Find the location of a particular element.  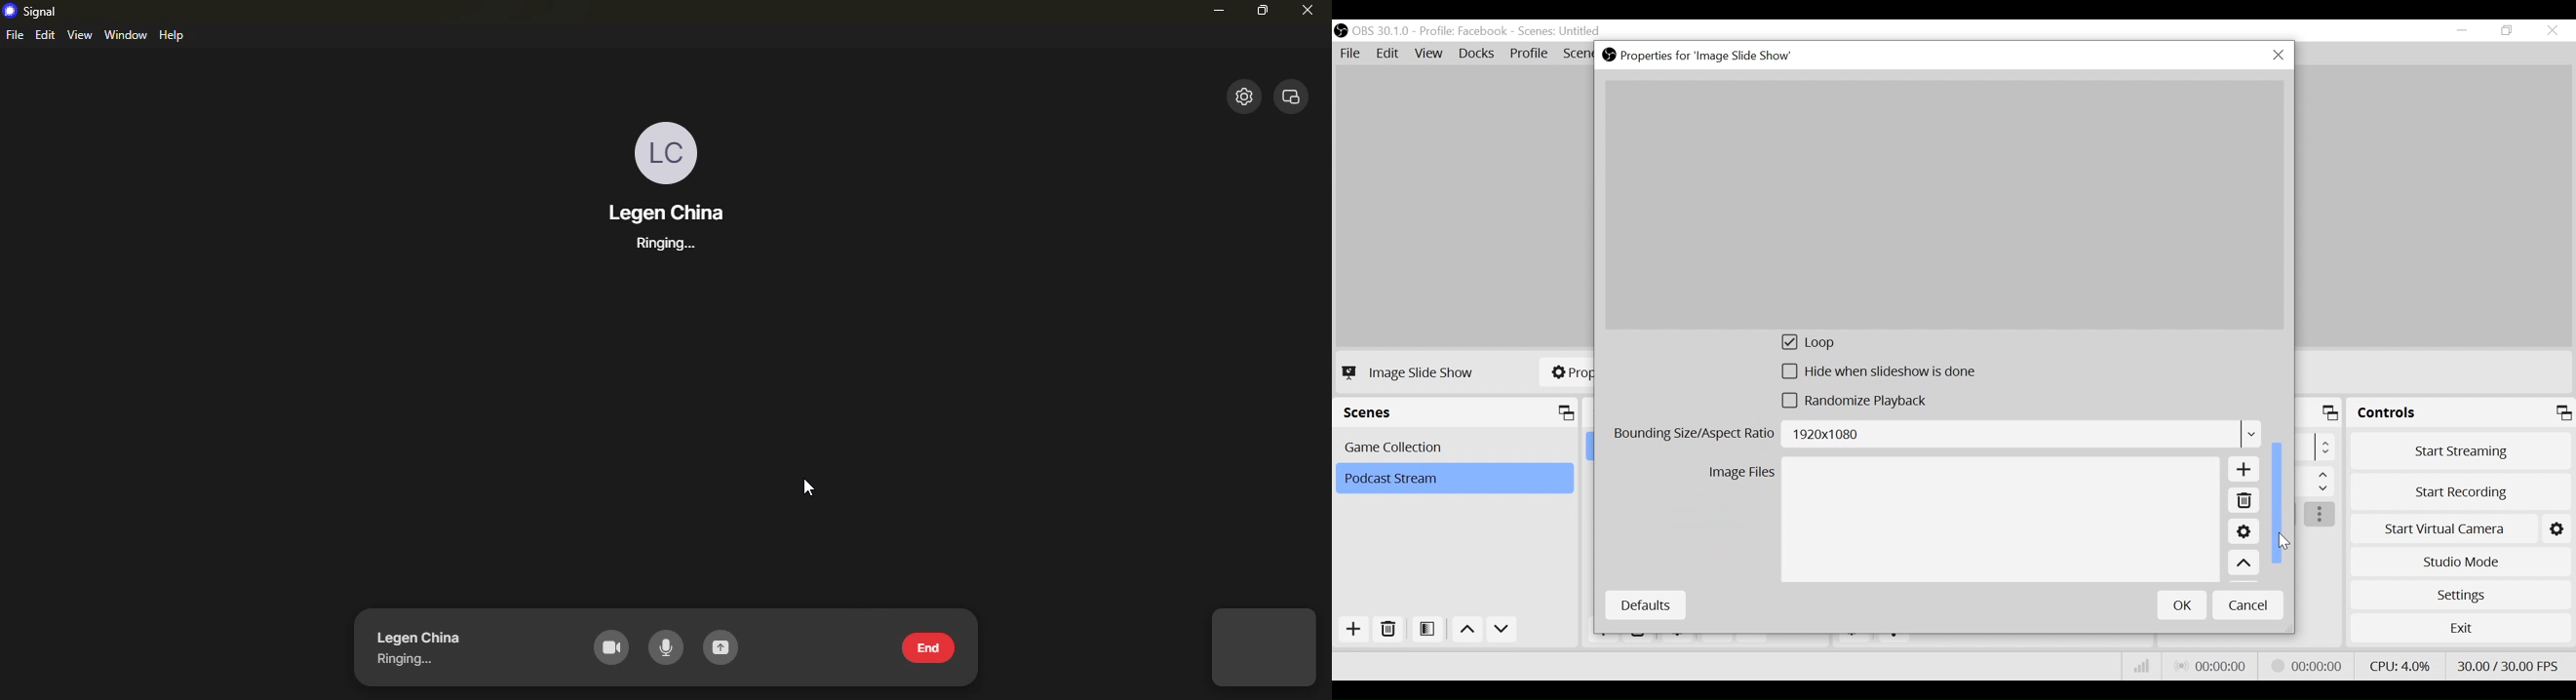

Move up is located at coordinates (2244, 562).